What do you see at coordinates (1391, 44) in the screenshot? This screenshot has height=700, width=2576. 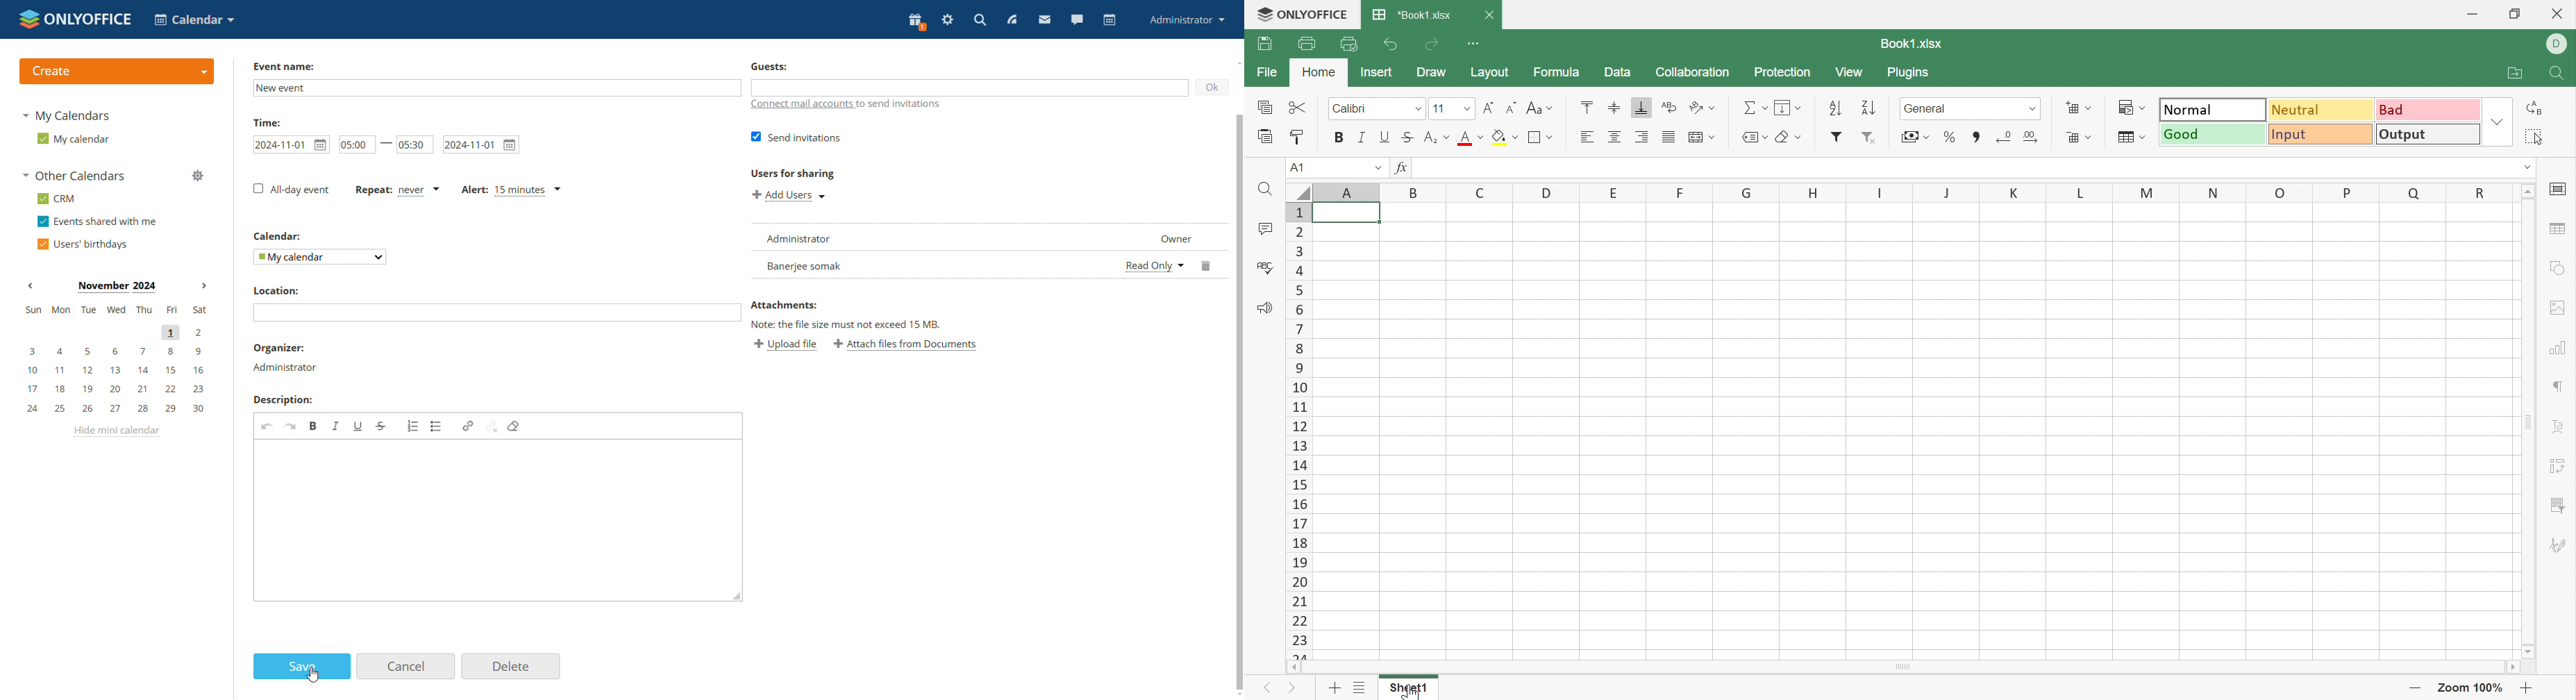 I see `Undo` at bounding box center [1391, 44].